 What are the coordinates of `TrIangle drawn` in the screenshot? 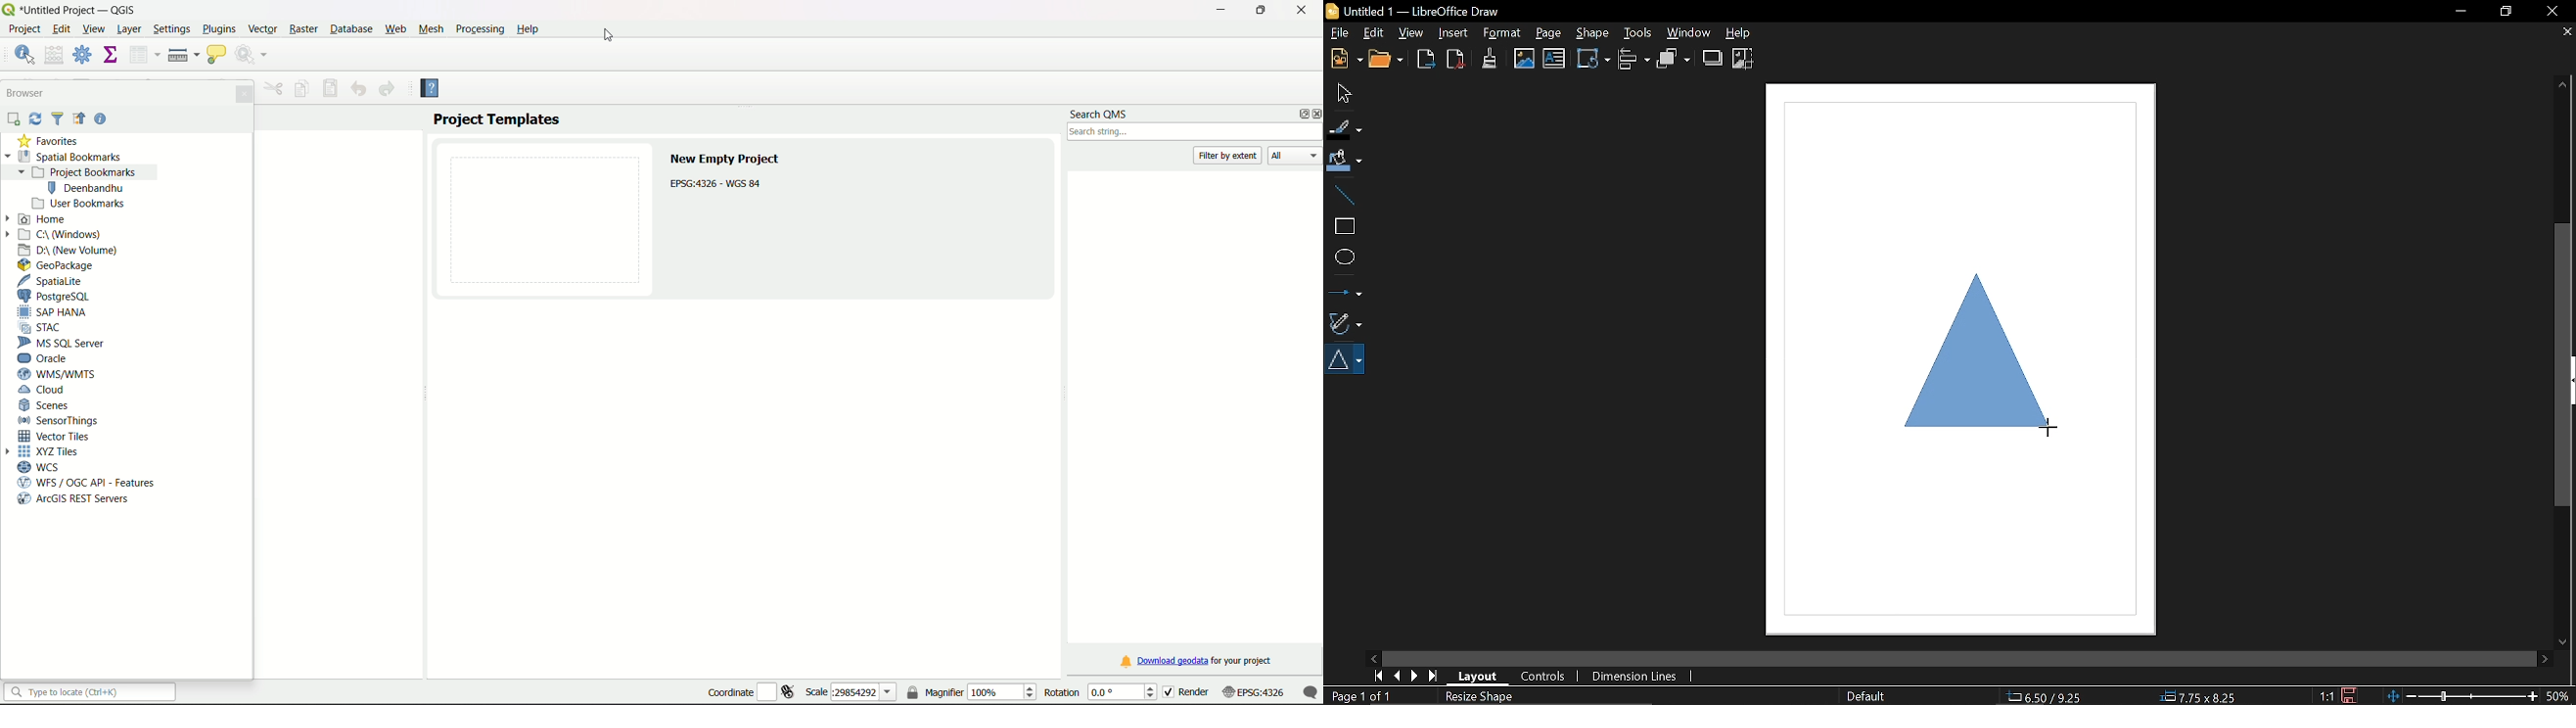 It's located at (1975, 376).